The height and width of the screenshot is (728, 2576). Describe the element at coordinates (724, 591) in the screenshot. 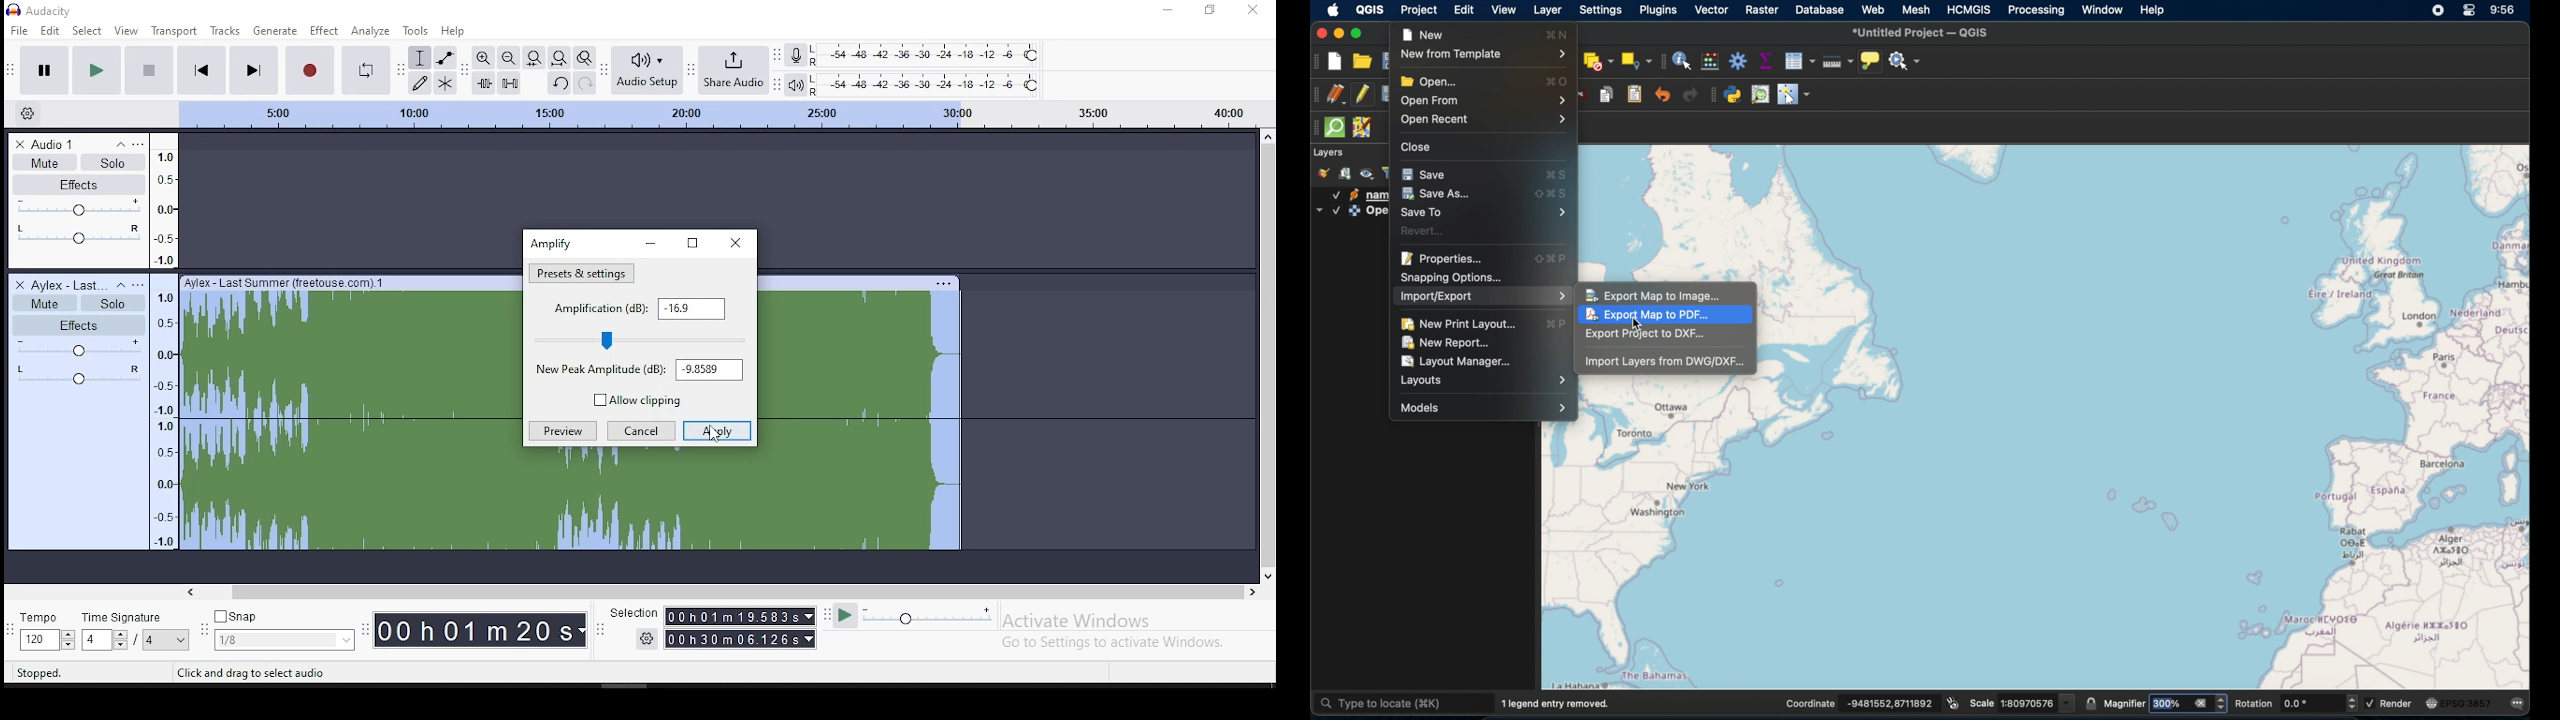

I see `scroll bar` at that location.